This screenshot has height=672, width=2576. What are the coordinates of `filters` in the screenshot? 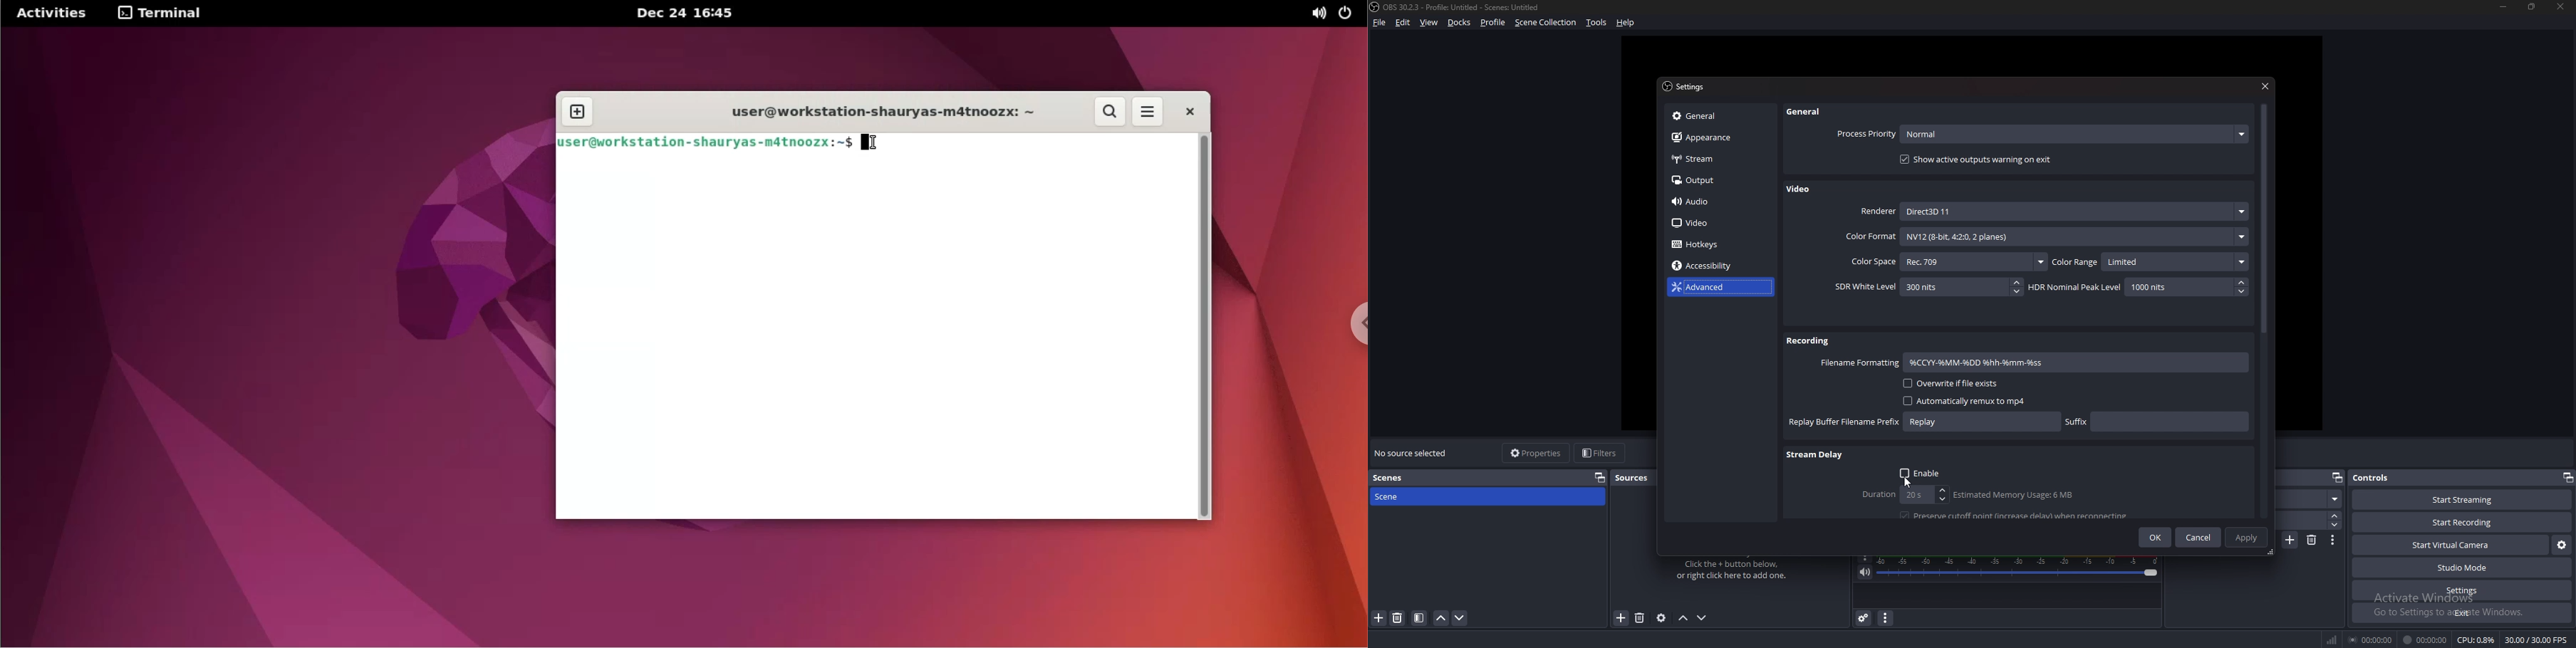 It's located at (1601, 452).